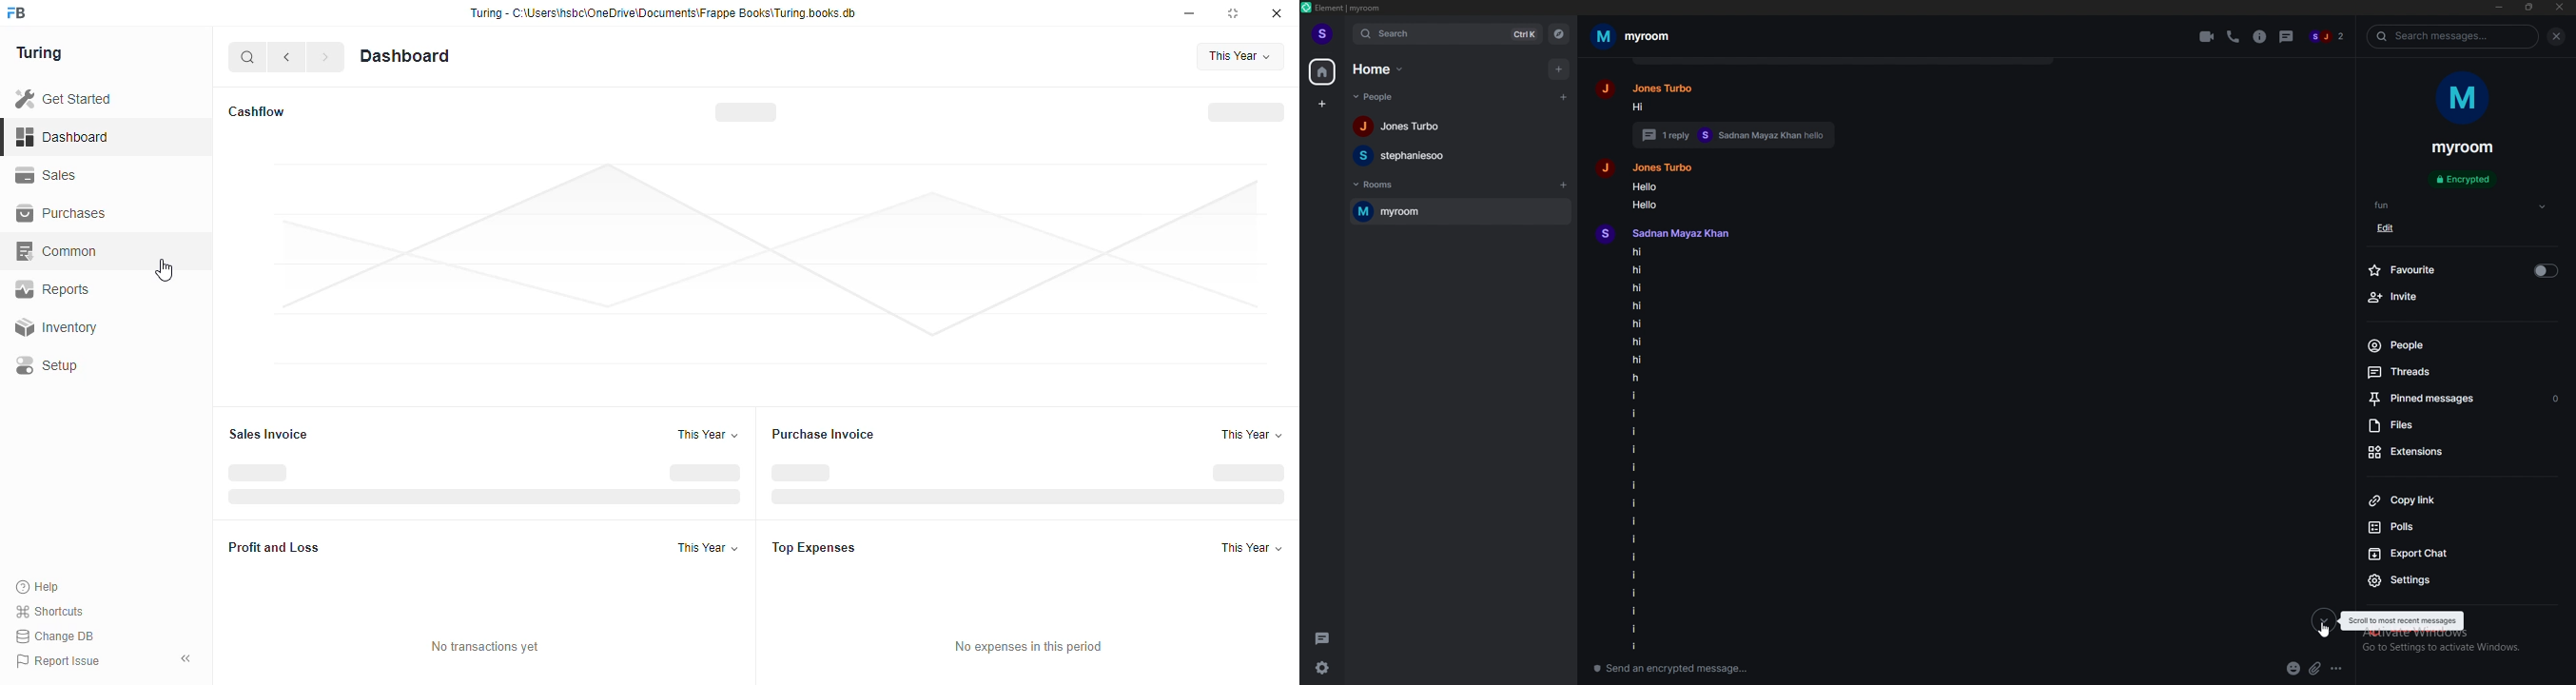 This screenshot has height=700, width=2576. What do you see at coordinates (39, 586) in the screenshot?
I see `help` at bounding box center [39, 586].